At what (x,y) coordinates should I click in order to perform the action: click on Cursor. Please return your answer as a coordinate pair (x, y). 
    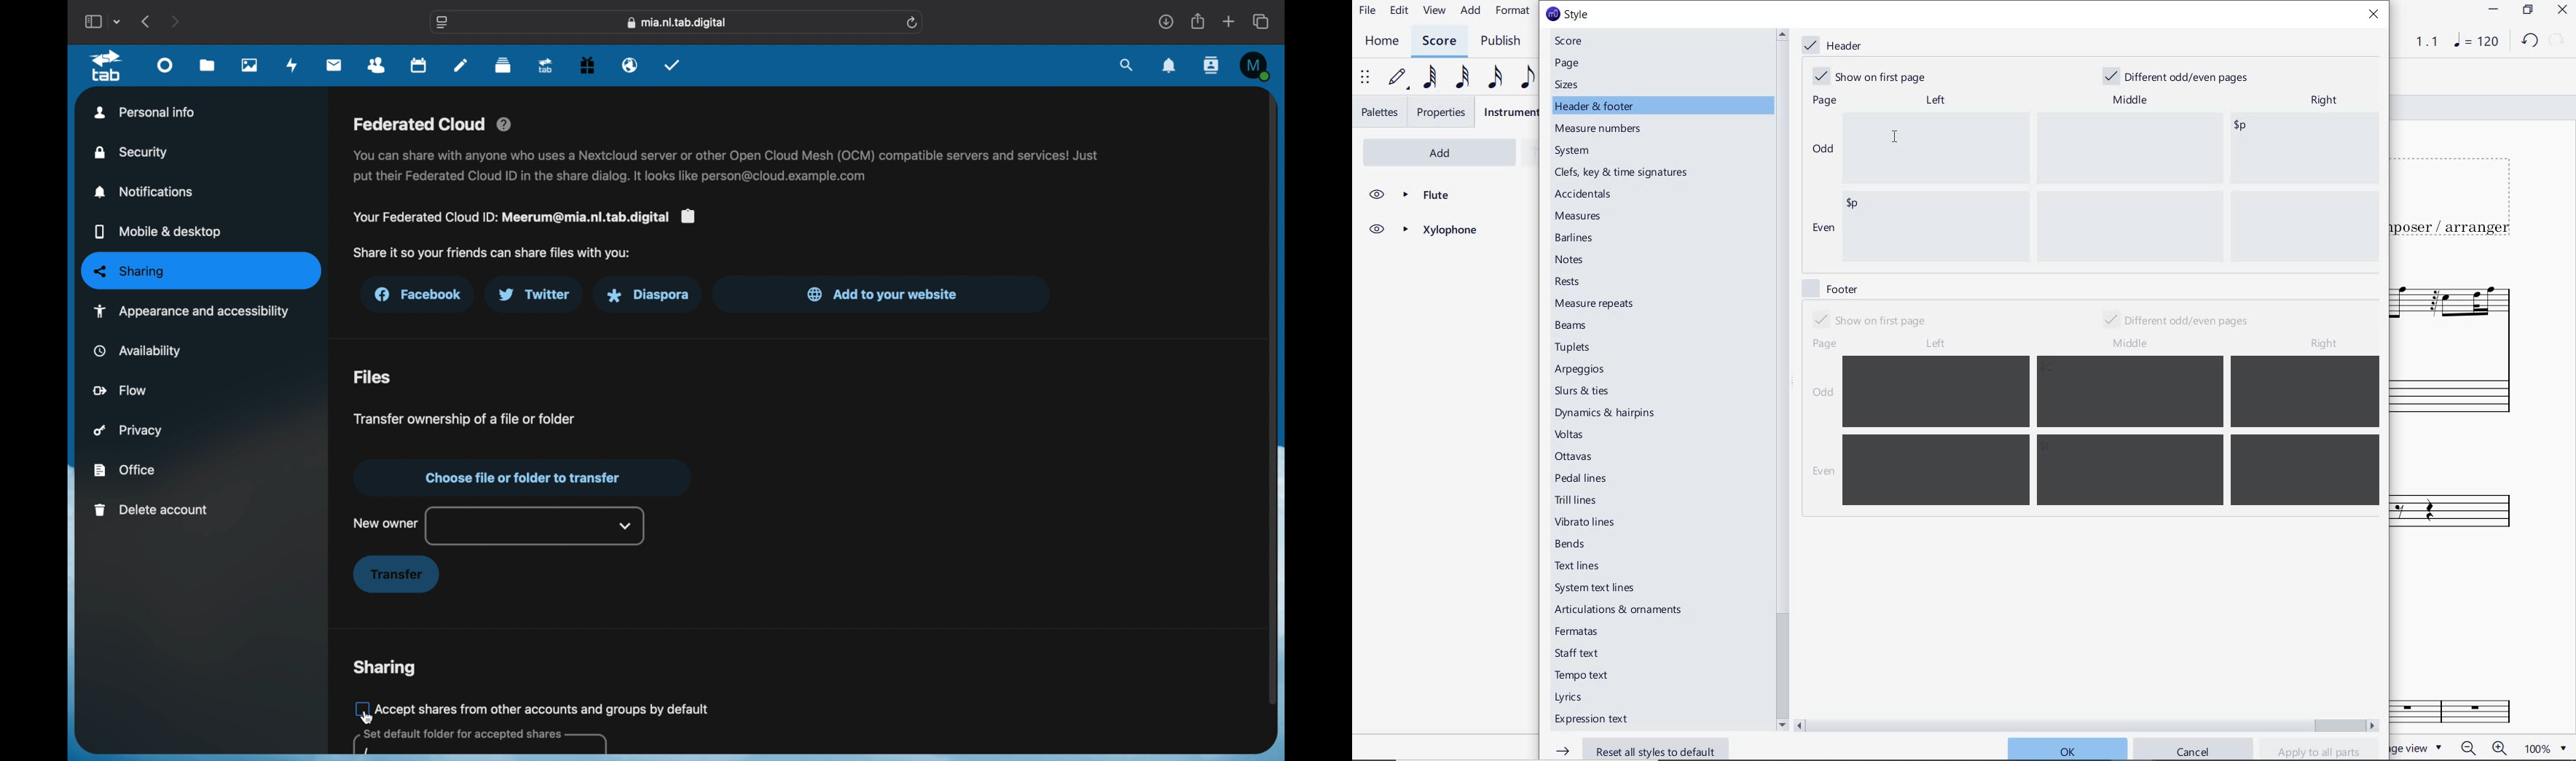
    Looking at the image, I should click on (367, 718).